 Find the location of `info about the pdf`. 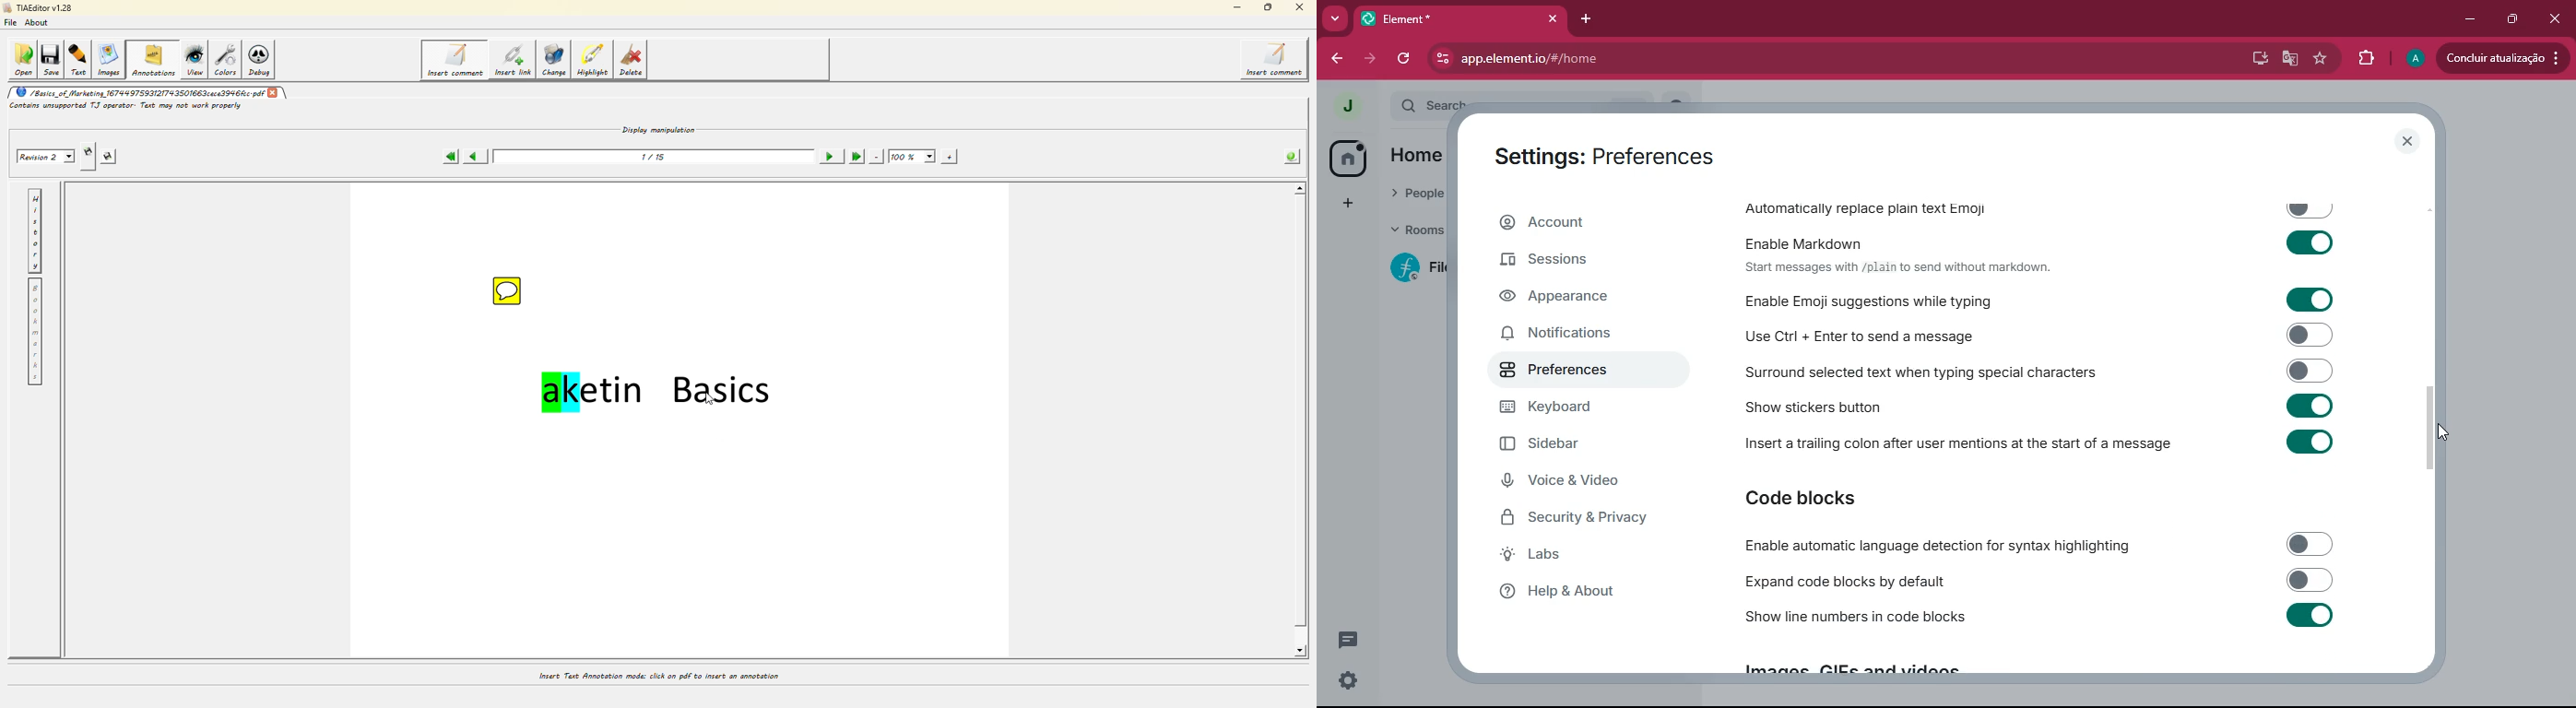

info about the pdf is located at coordinates (1290, 157).